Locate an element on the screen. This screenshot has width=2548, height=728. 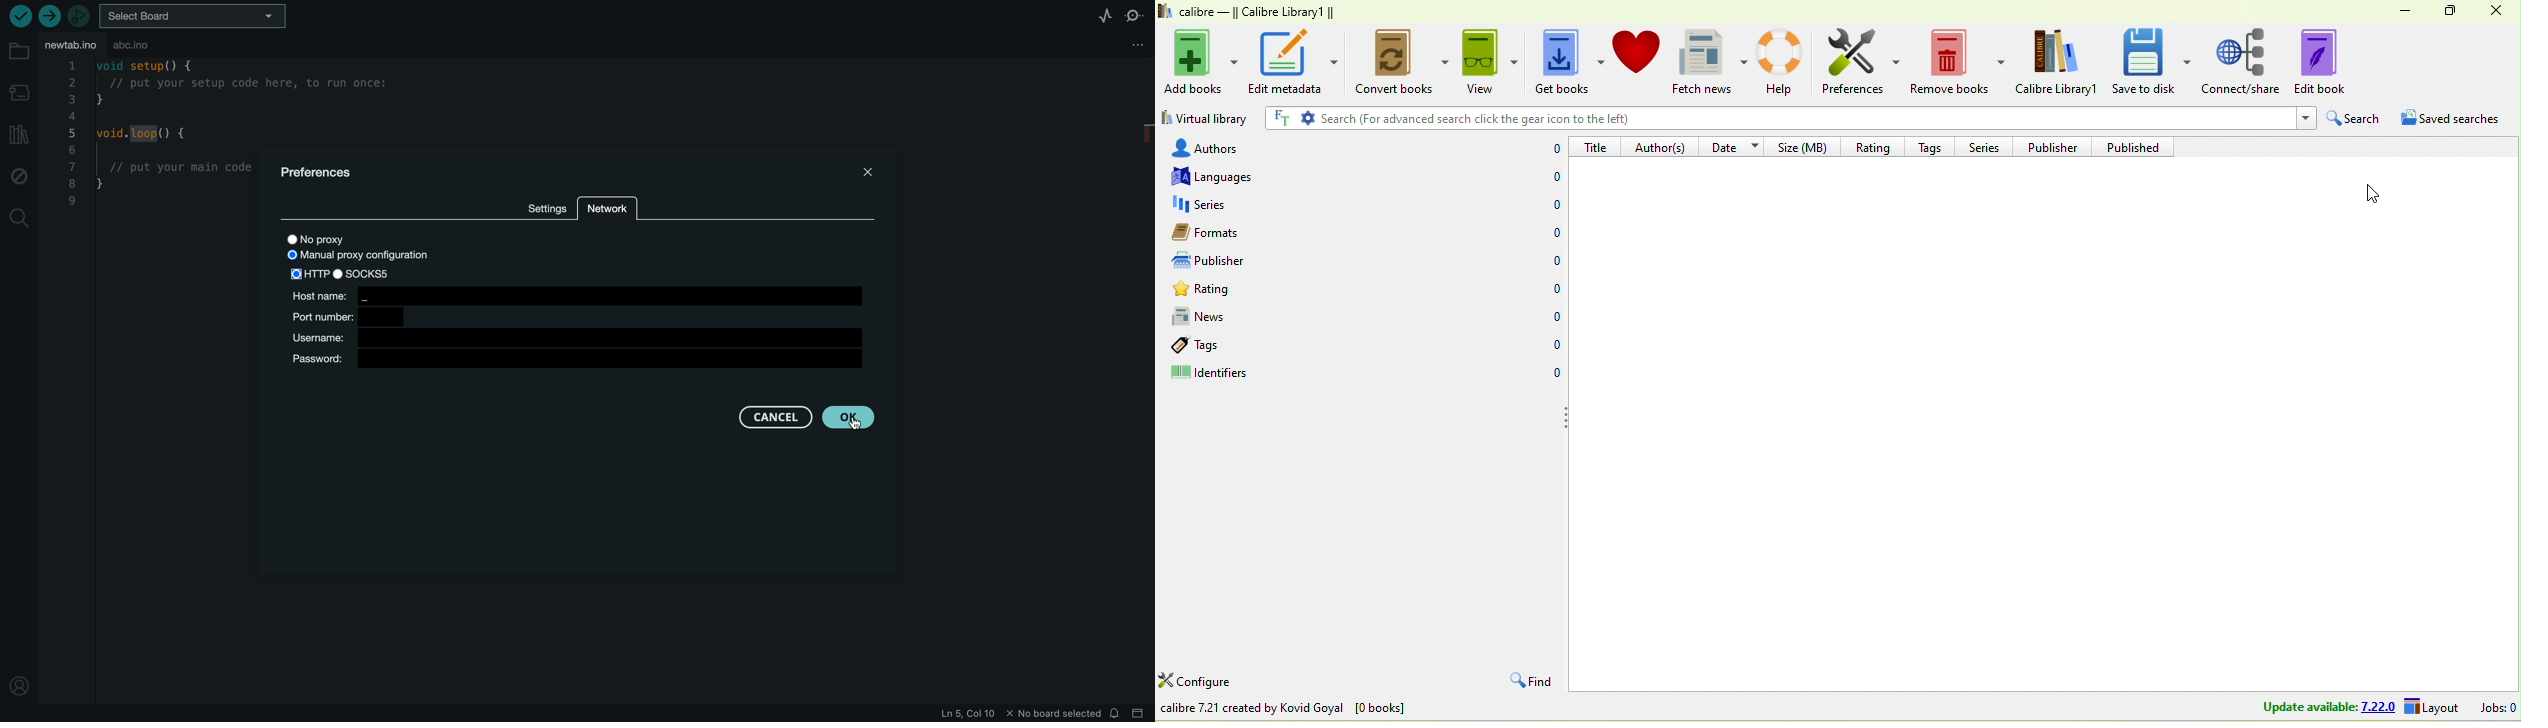
0 is located at coordinates (1552, 375).